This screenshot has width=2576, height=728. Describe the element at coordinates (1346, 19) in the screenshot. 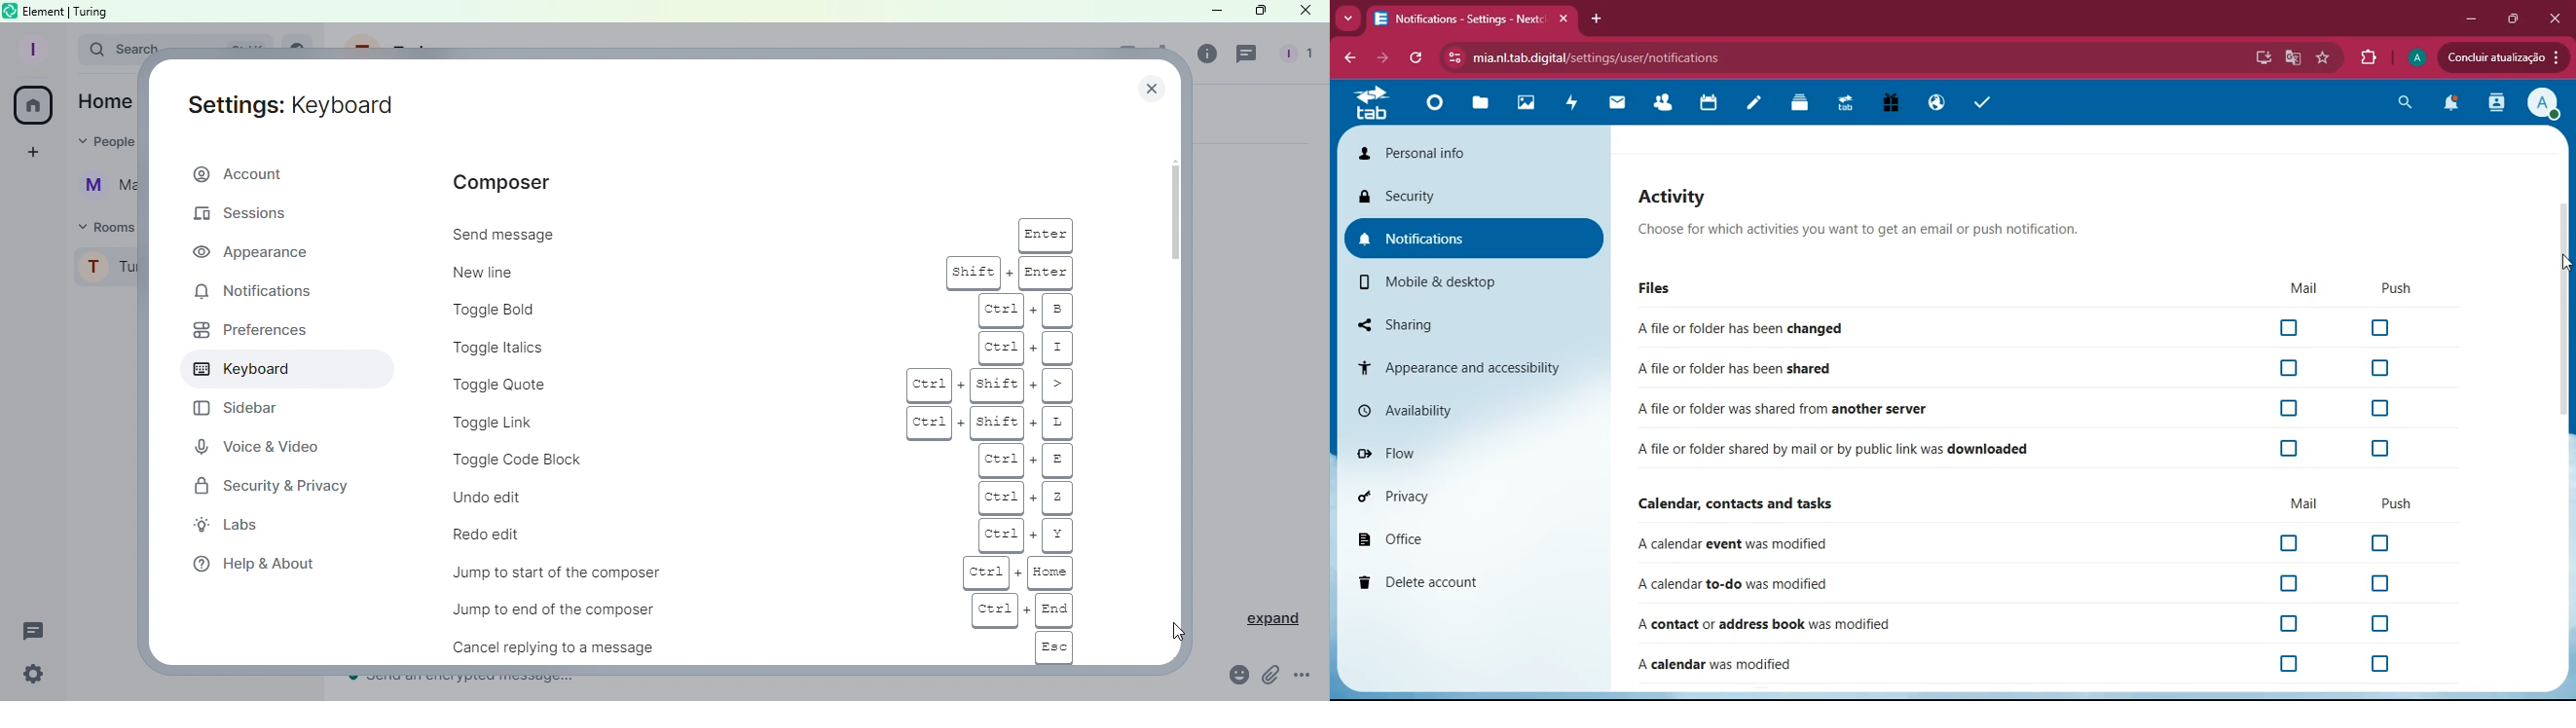

I see `more` at that location.